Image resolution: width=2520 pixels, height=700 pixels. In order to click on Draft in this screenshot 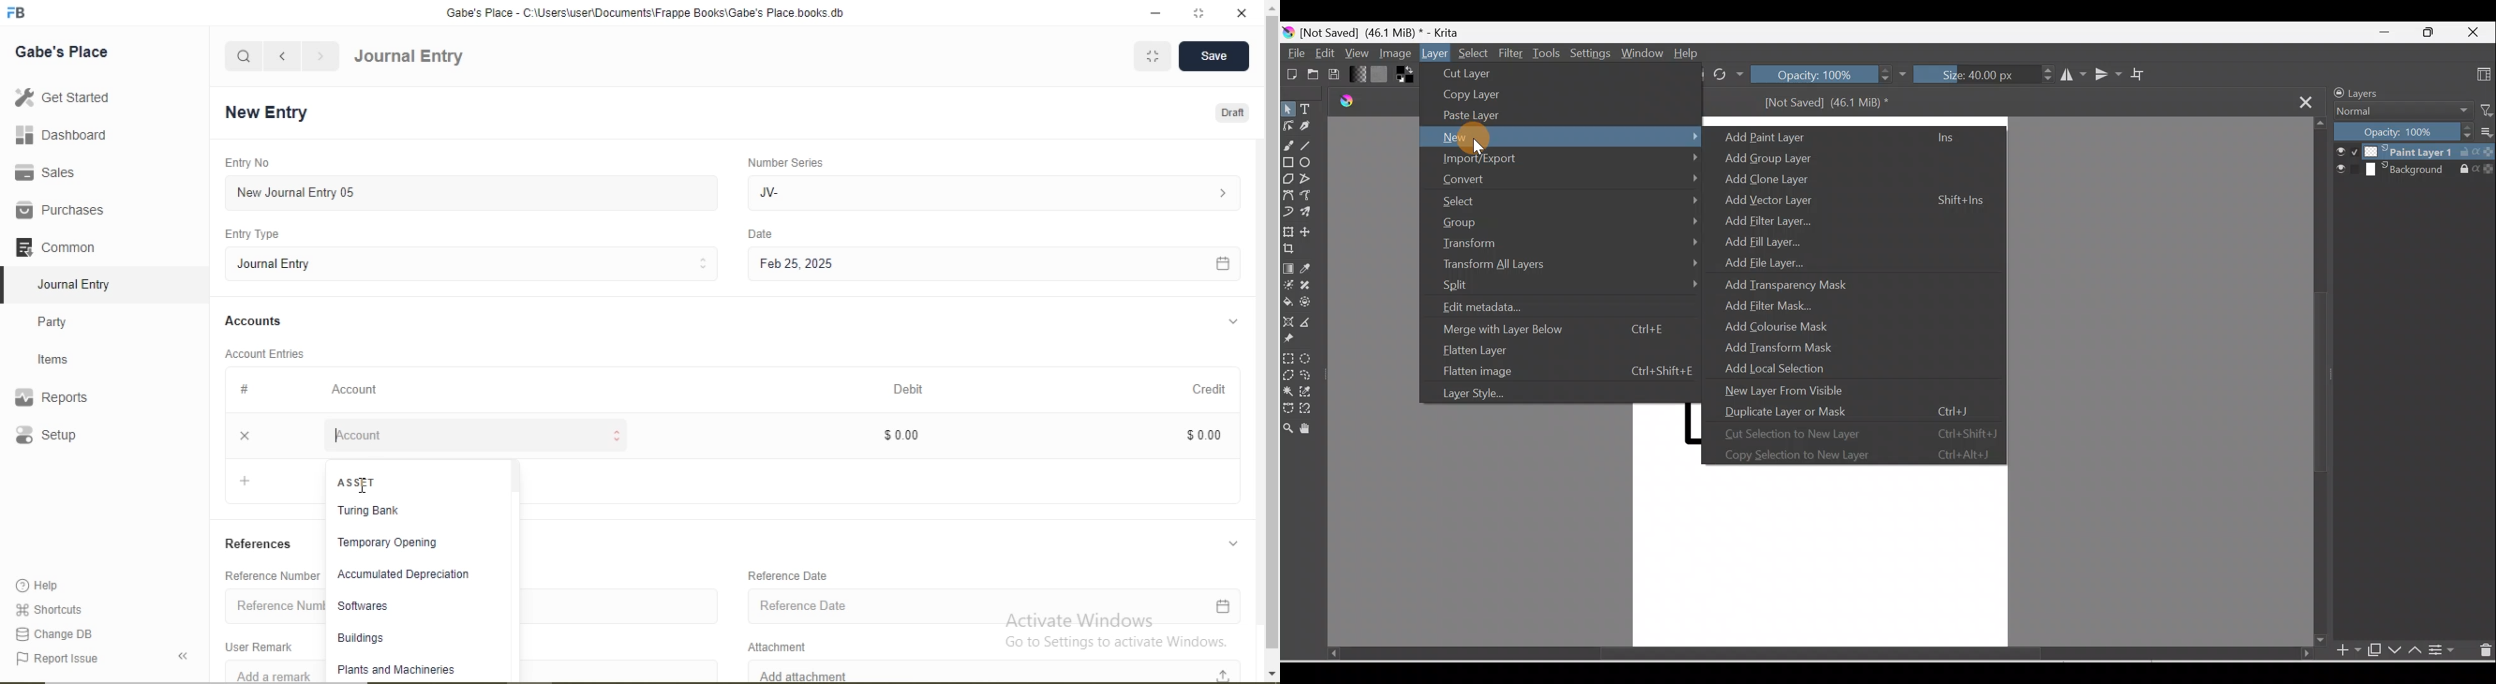, I will do `click(1230, 114)`.